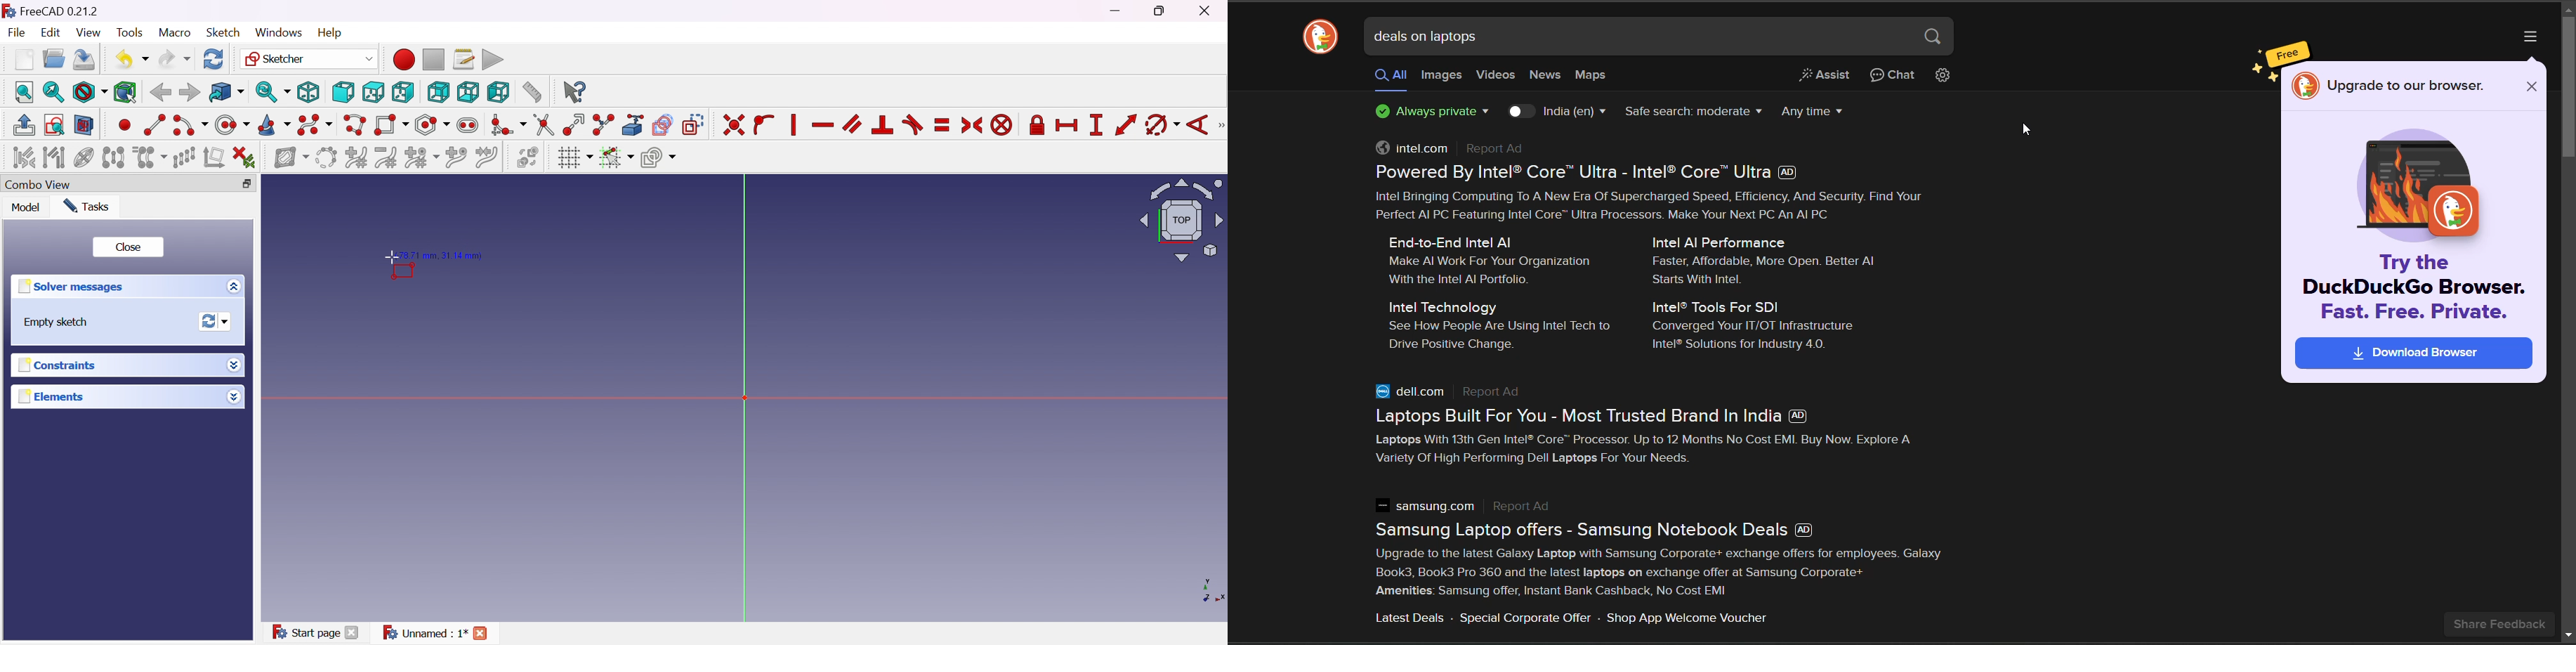 The height and width of the screenshot is (672, 2576). I want to click on Top, so click(375, 92).